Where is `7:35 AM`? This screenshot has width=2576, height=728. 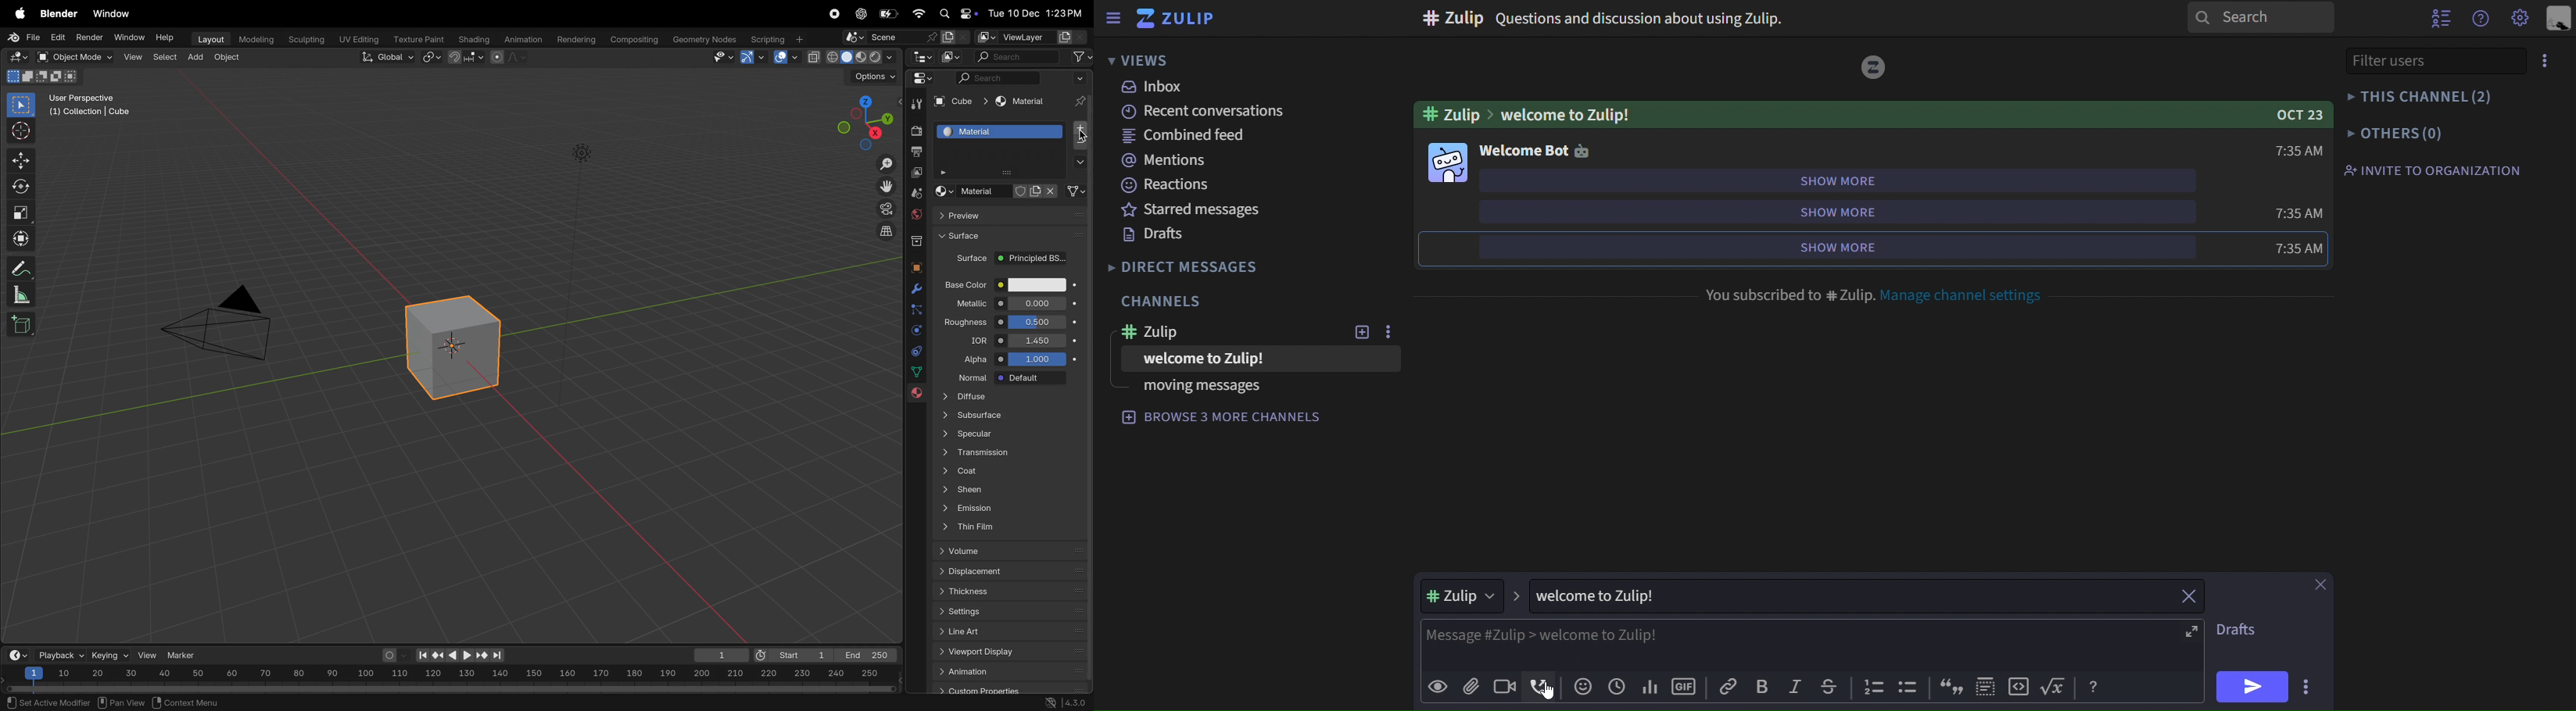
7:35 AM is located at coordinates (2302, 151).